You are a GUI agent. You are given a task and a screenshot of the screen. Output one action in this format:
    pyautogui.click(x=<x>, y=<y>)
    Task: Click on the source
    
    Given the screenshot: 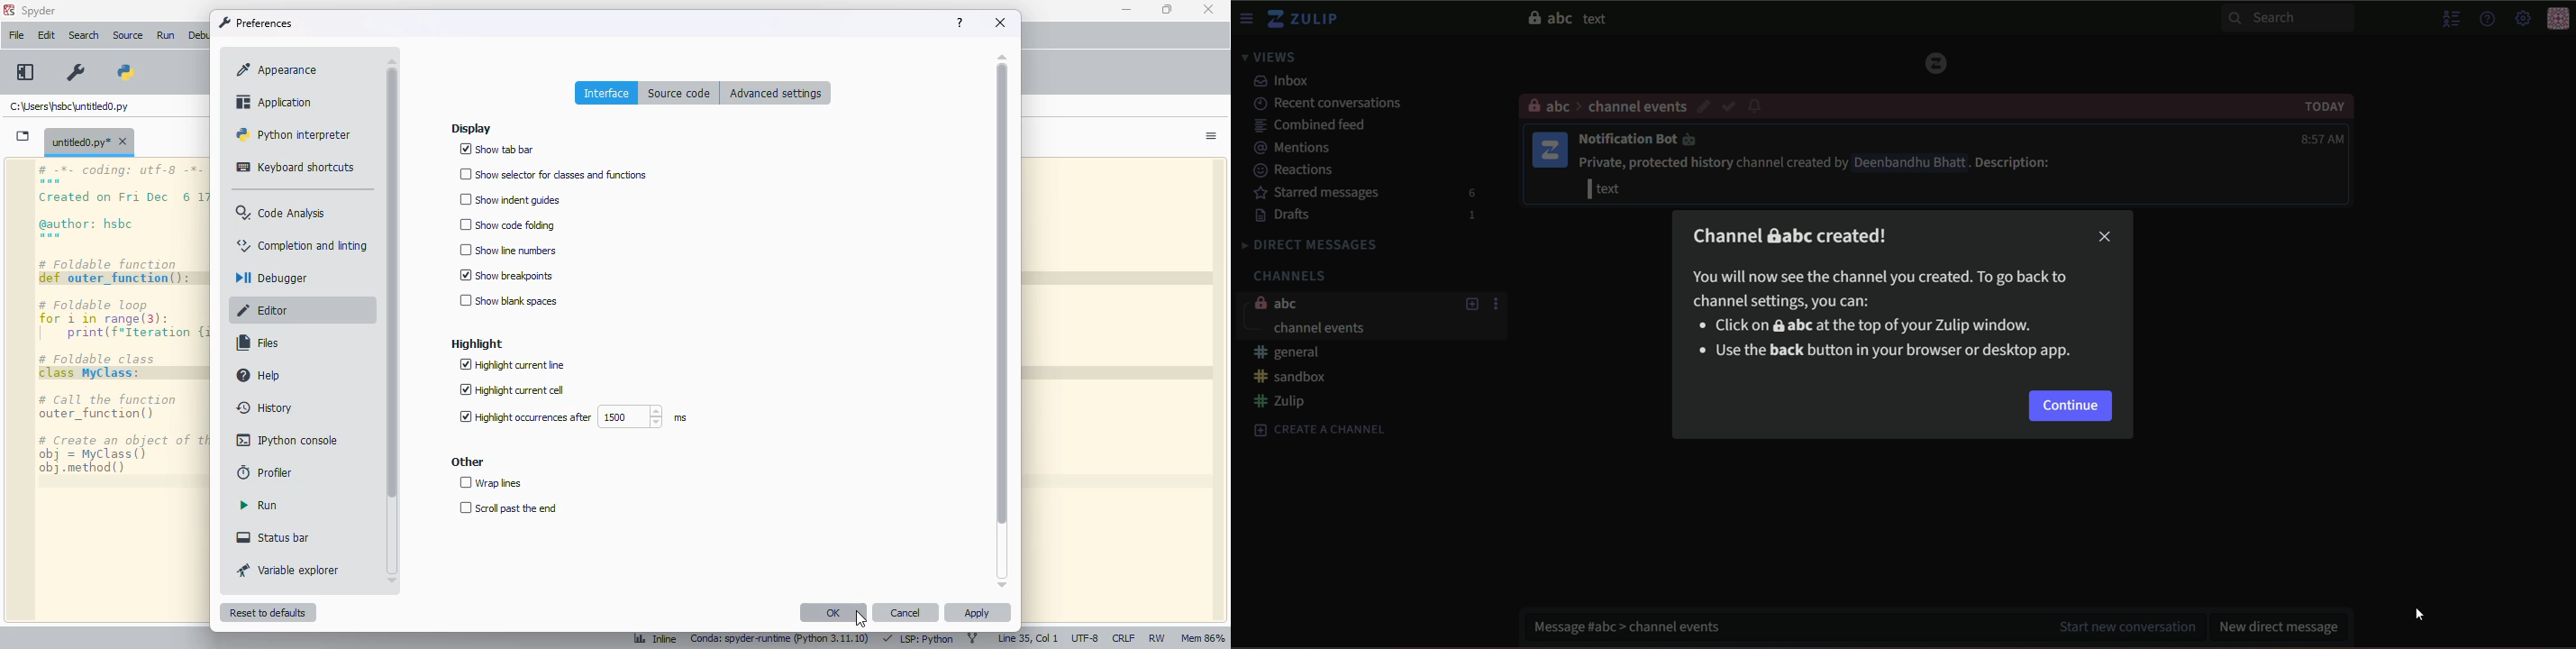 What is the action you would take?
    pyautogui.click(x=127, y=35)
    